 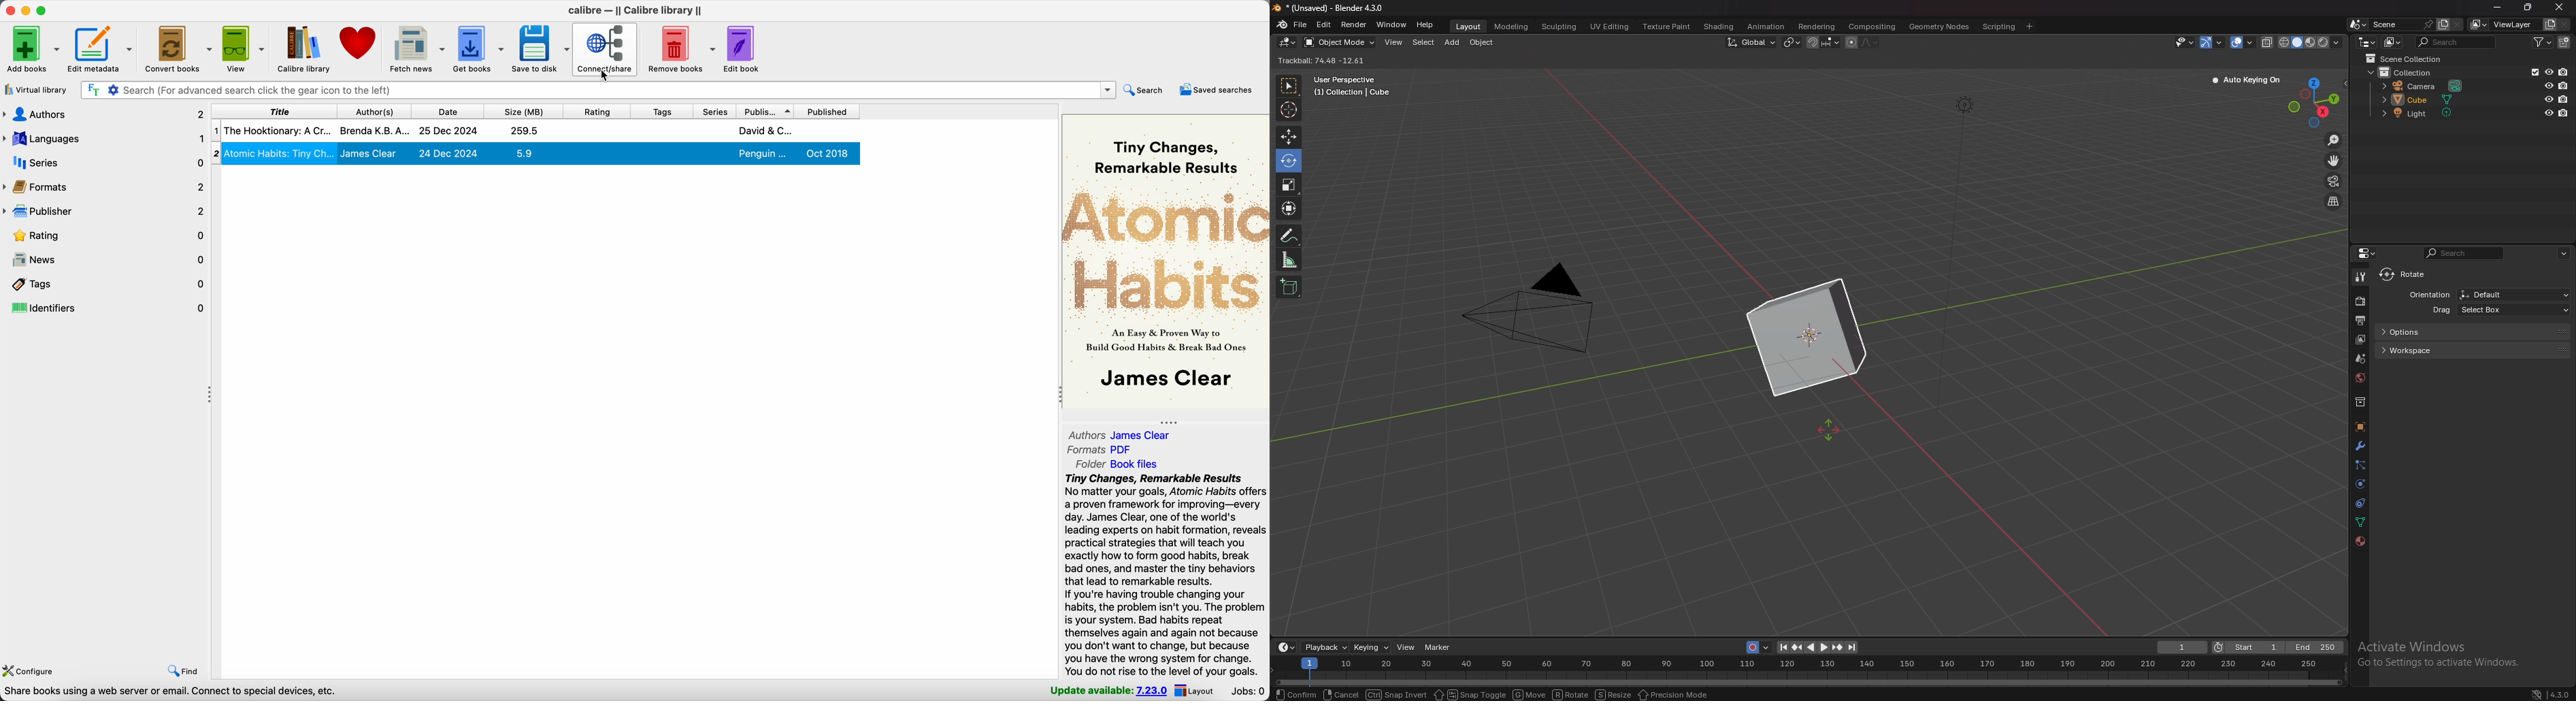 What do you see at coordinates (1288, 42) in the screenshot?
I see `editor type` at bounding box center [1288, 42].